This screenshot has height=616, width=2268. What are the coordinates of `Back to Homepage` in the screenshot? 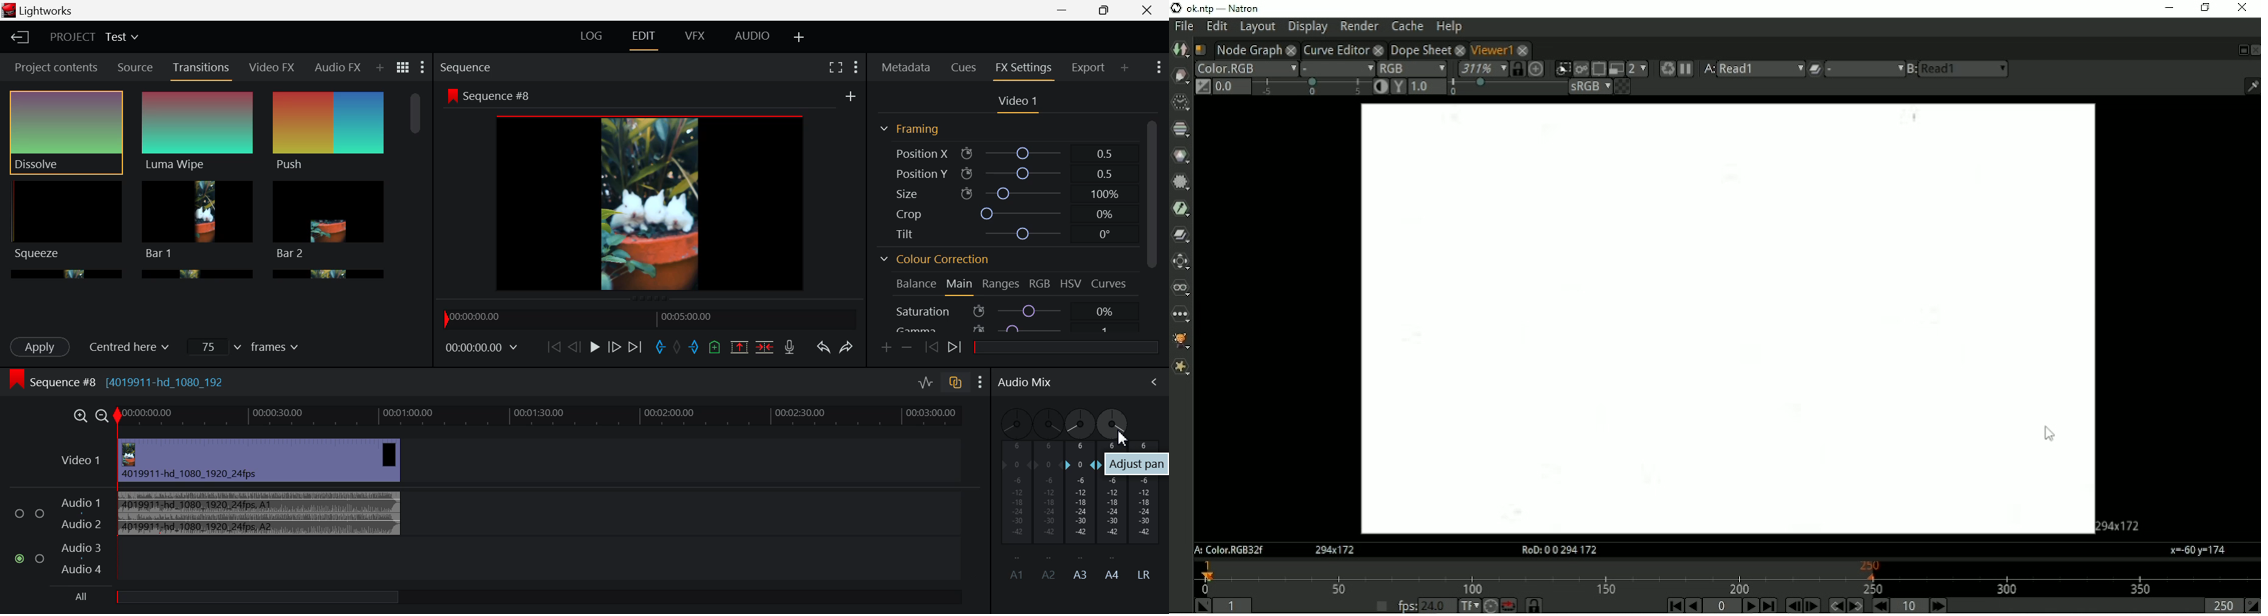 It's located at (18, 35).